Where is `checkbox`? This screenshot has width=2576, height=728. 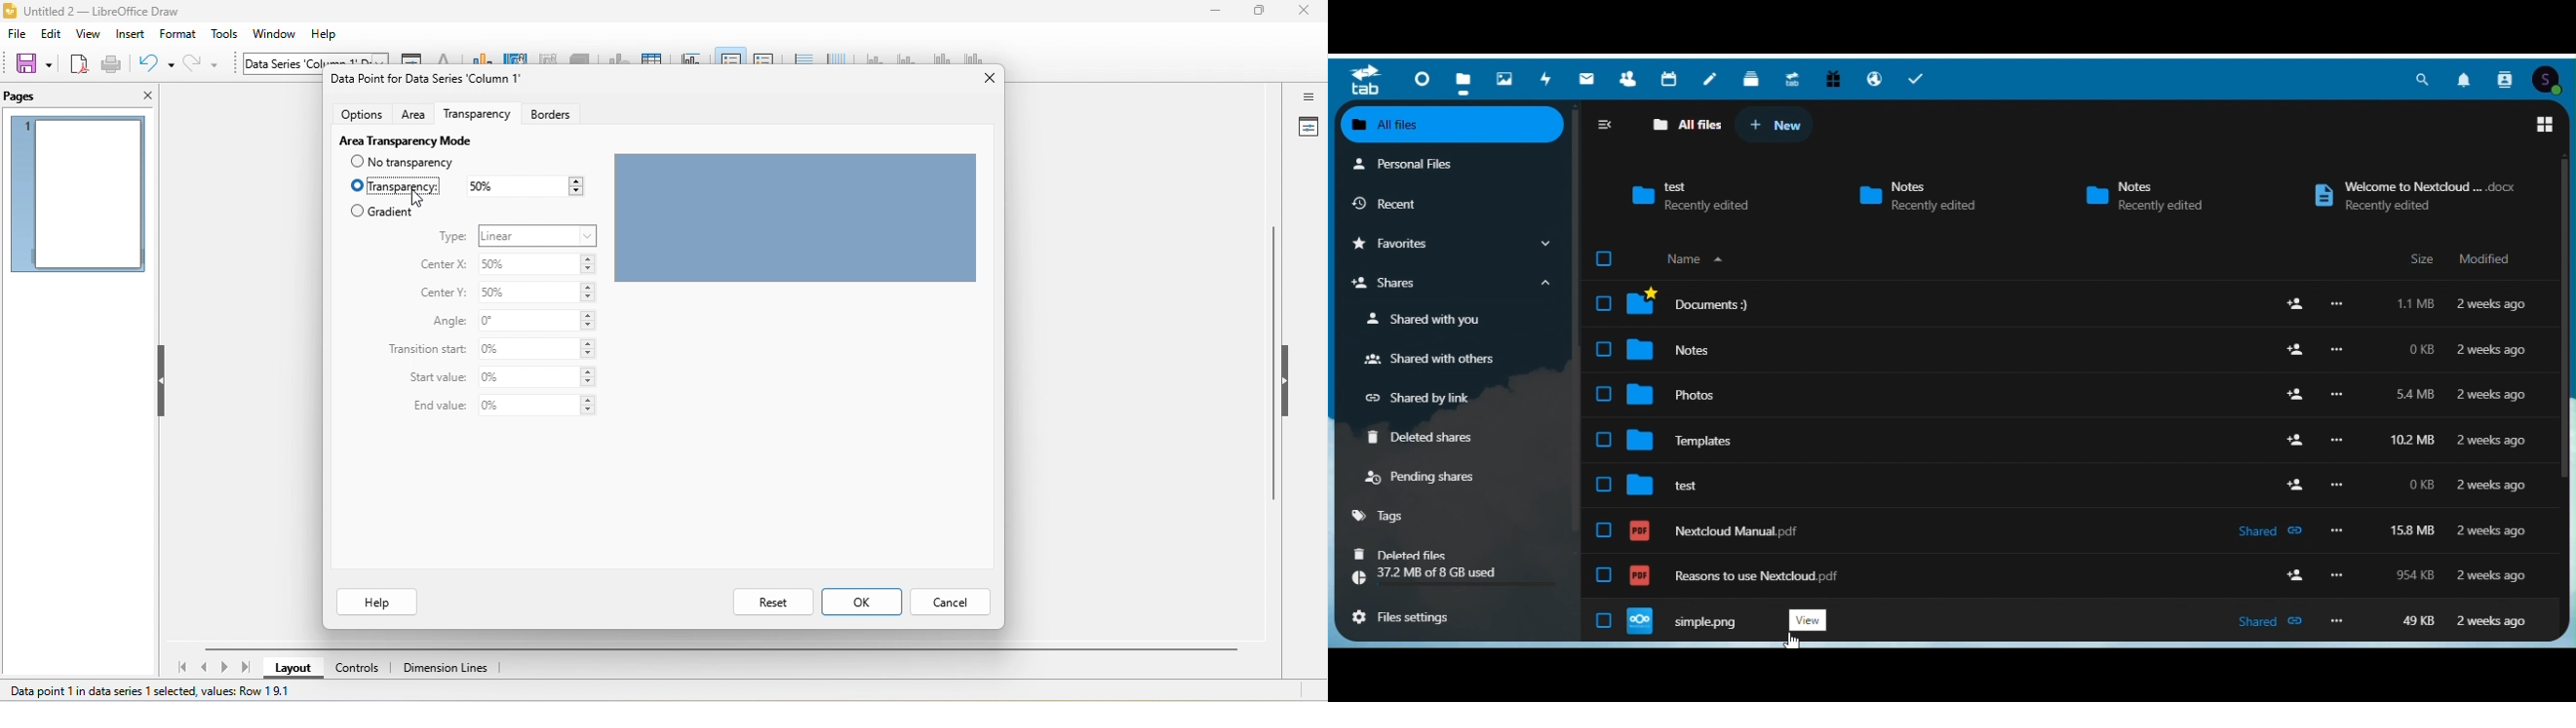
checkbox is located at coordinates (1604, 394).